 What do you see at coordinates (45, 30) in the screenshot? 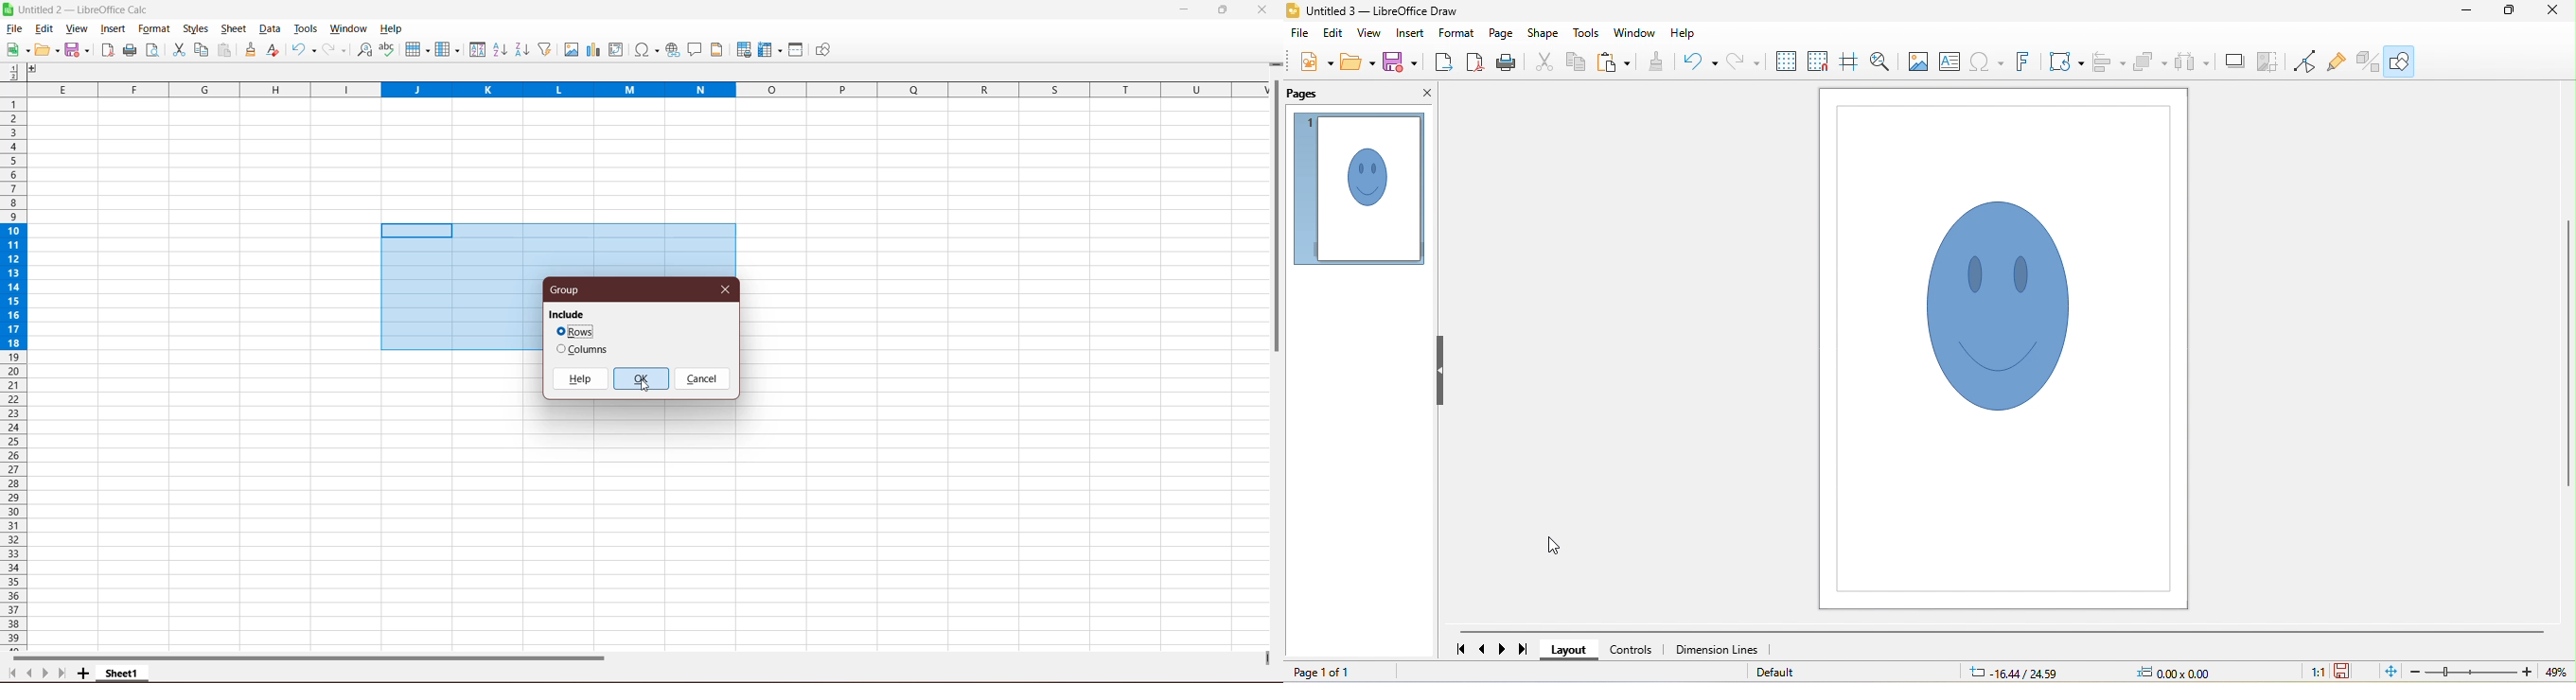
I see `Edit` at bounding box center [45, 30].